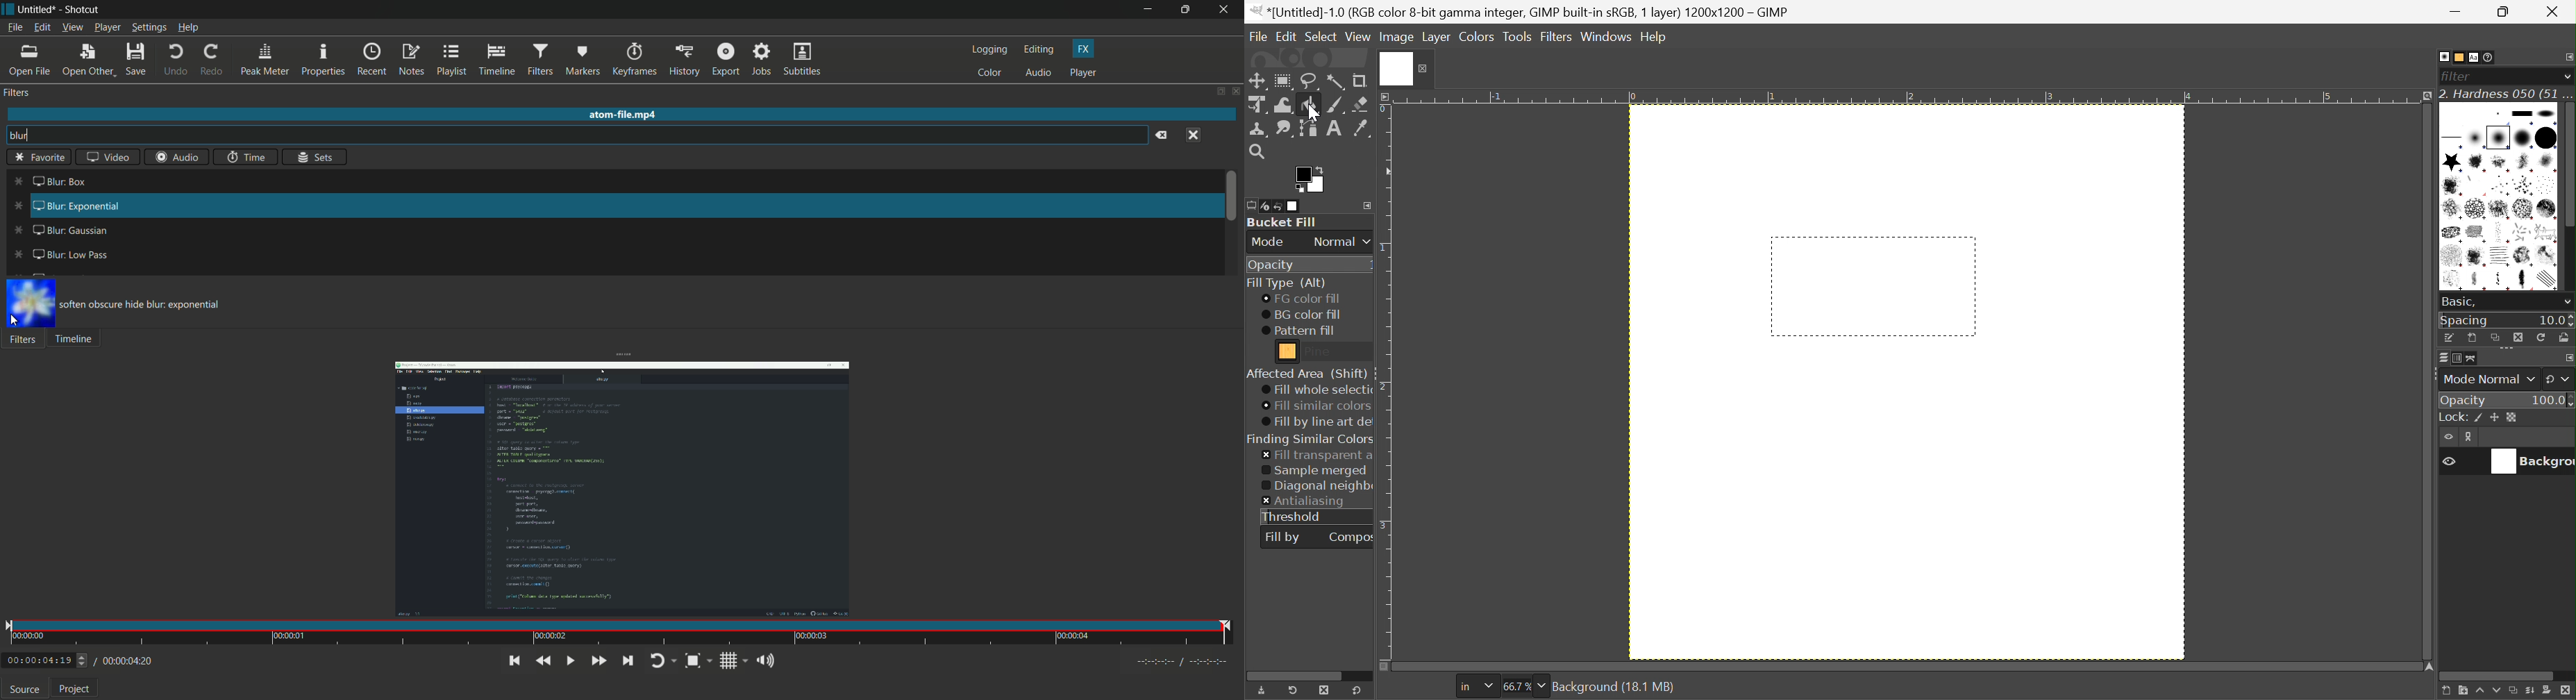 The image size is (2576, 700). What do you see at coordinates (2568, 57) in the screenshot?
I see `Configure this tab` at bounding box center [2568, 57].